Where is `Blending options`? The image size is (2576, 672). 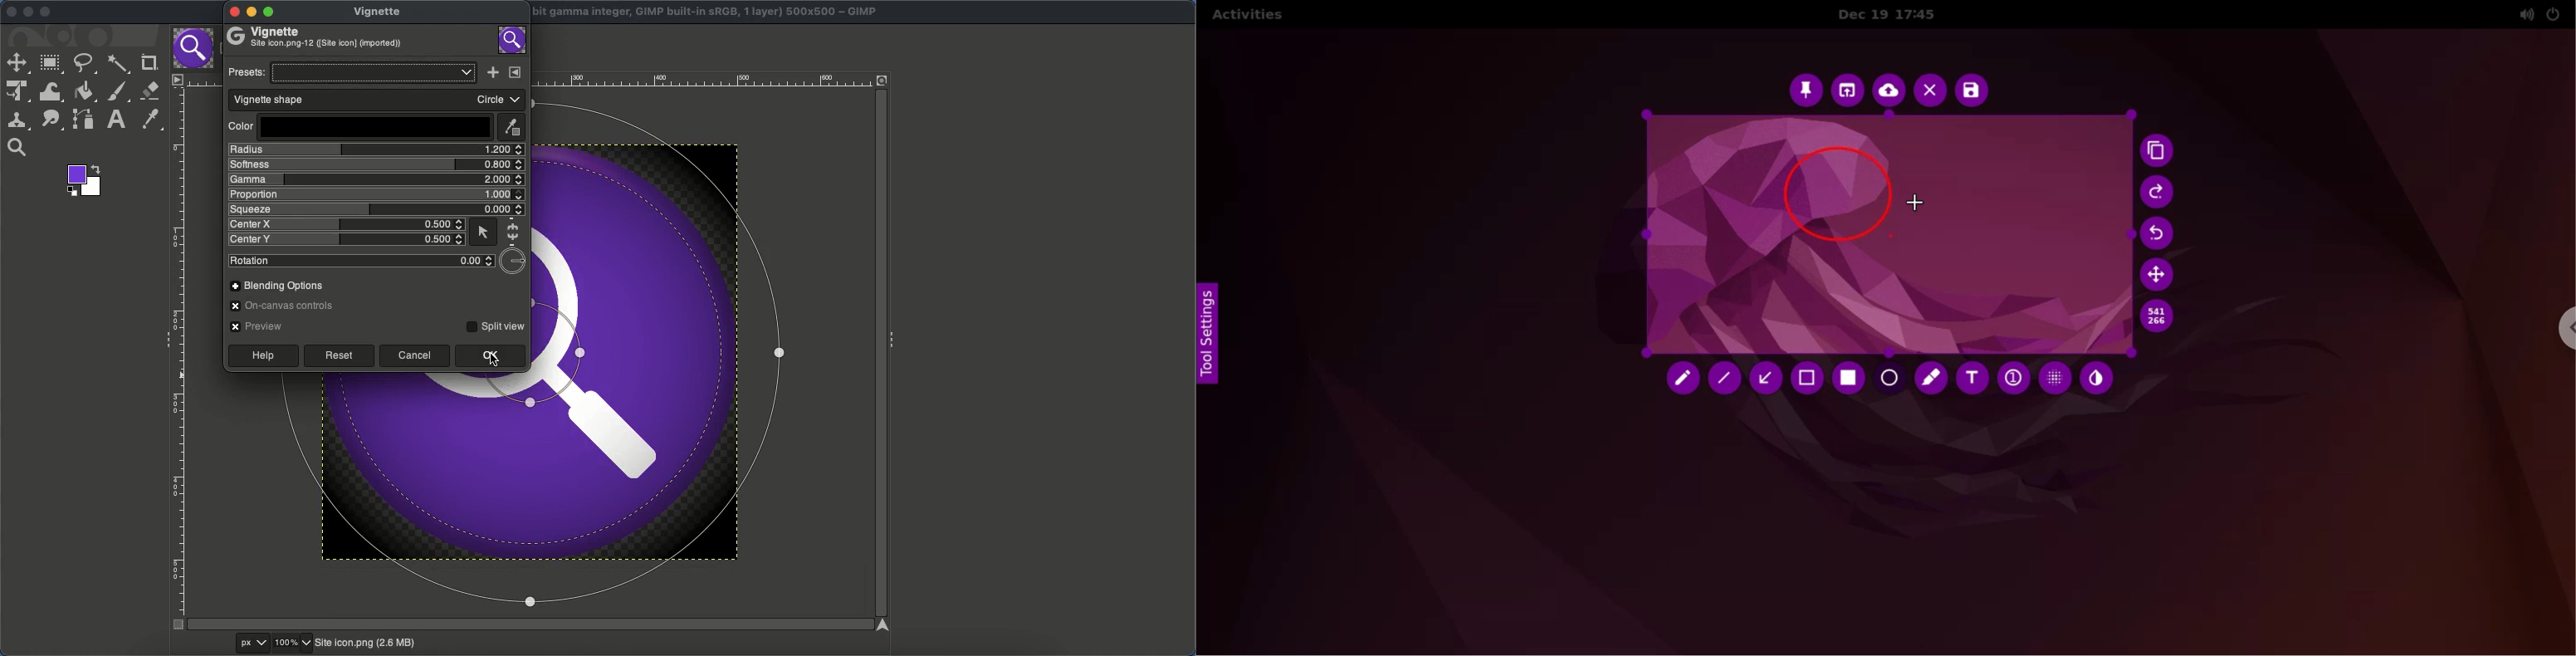
Blending options is located at coordinates (275, 285).